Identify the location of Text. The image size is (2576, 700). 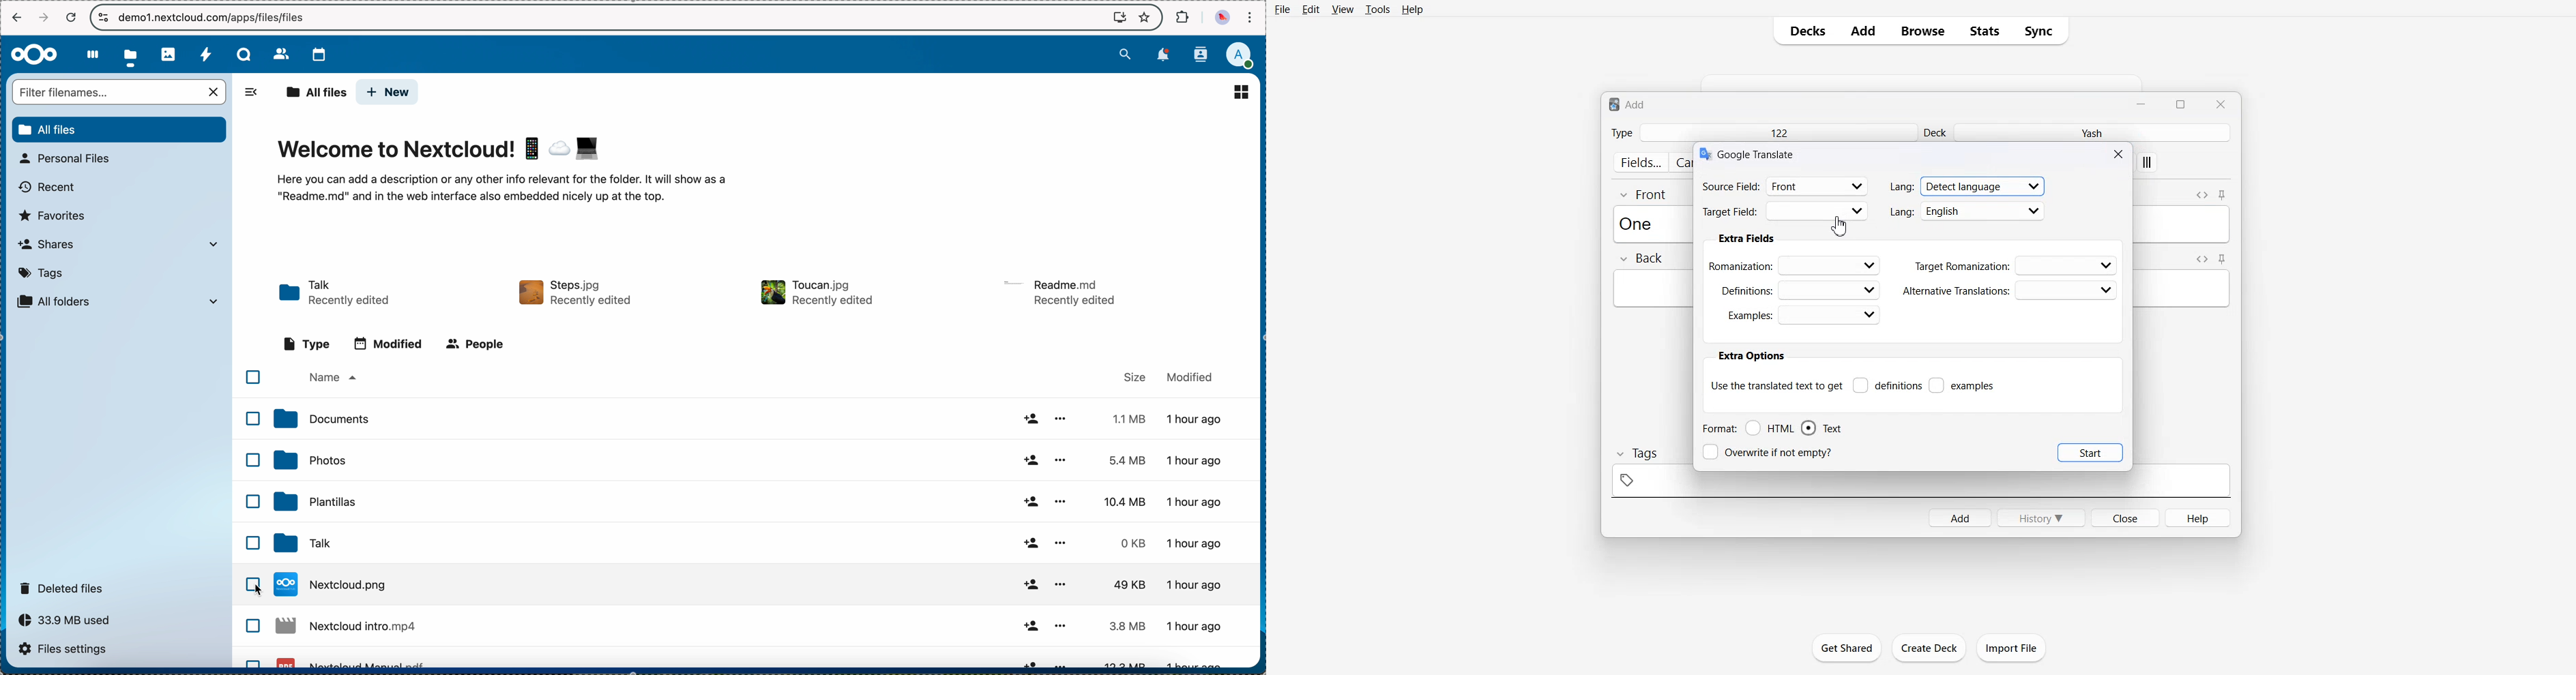
(1640, 223).